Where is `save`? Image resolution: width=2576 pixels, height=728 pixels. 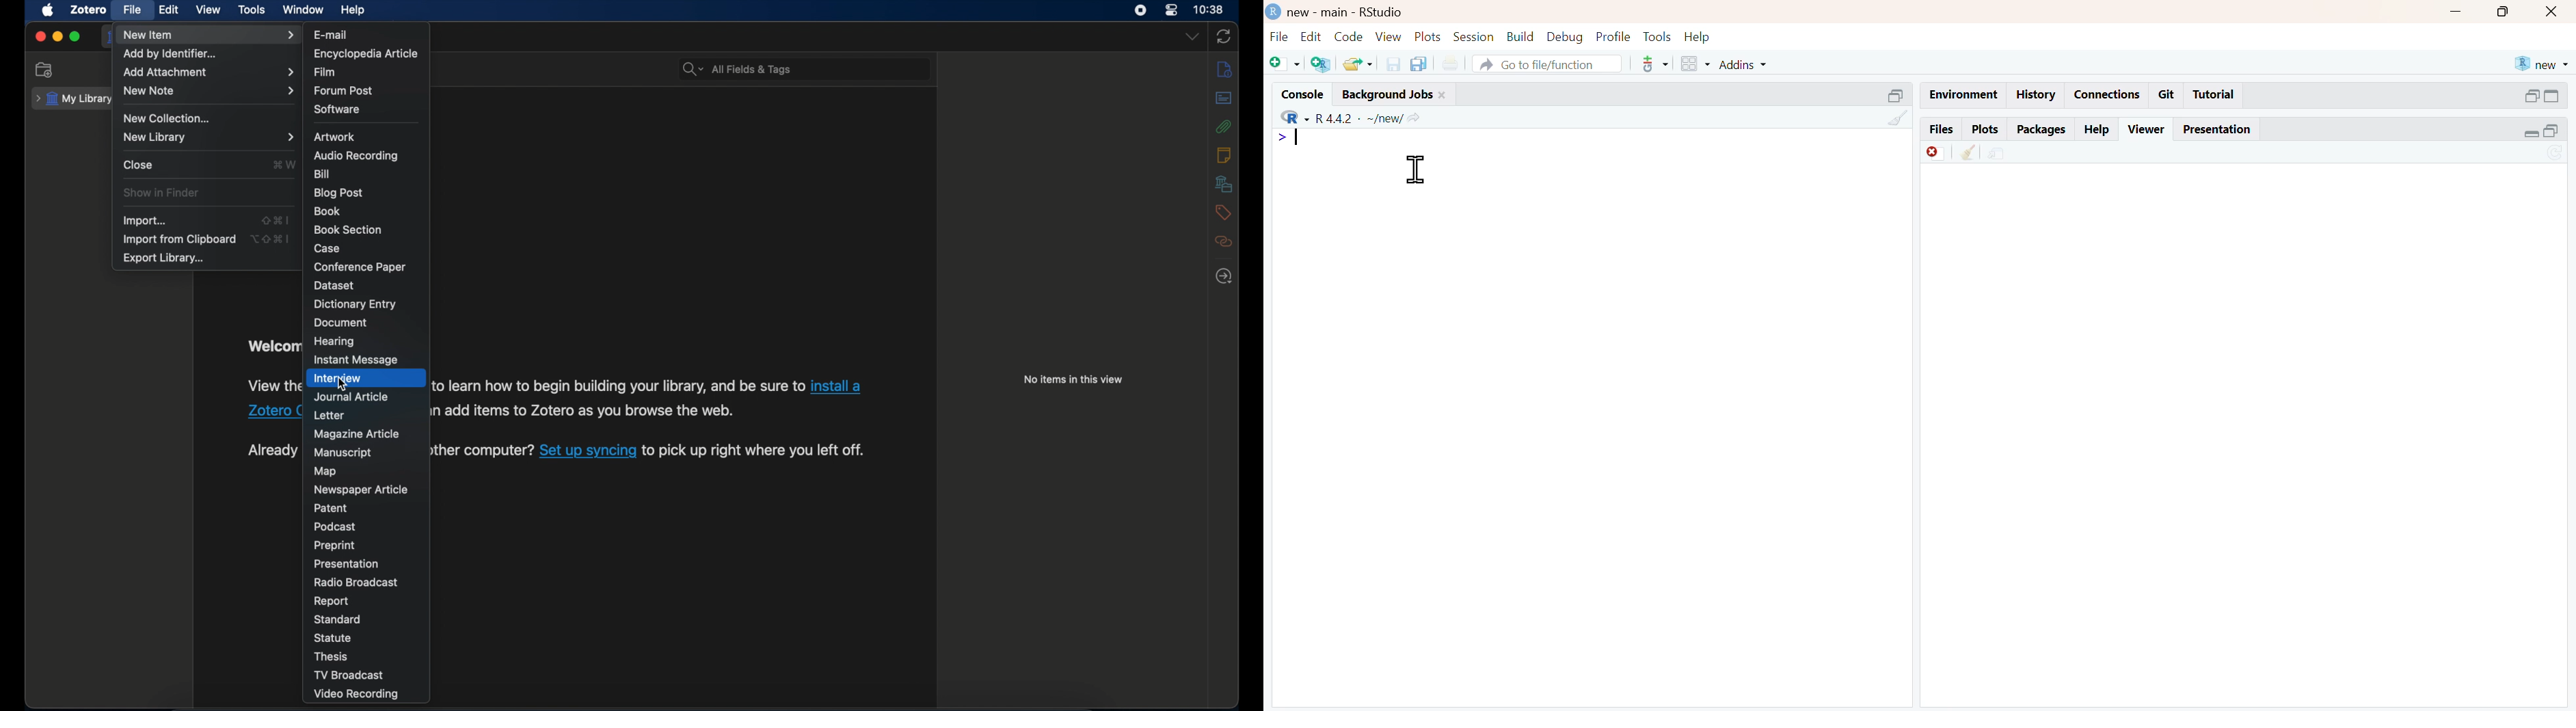
save is located at coordinates (1395, 64).